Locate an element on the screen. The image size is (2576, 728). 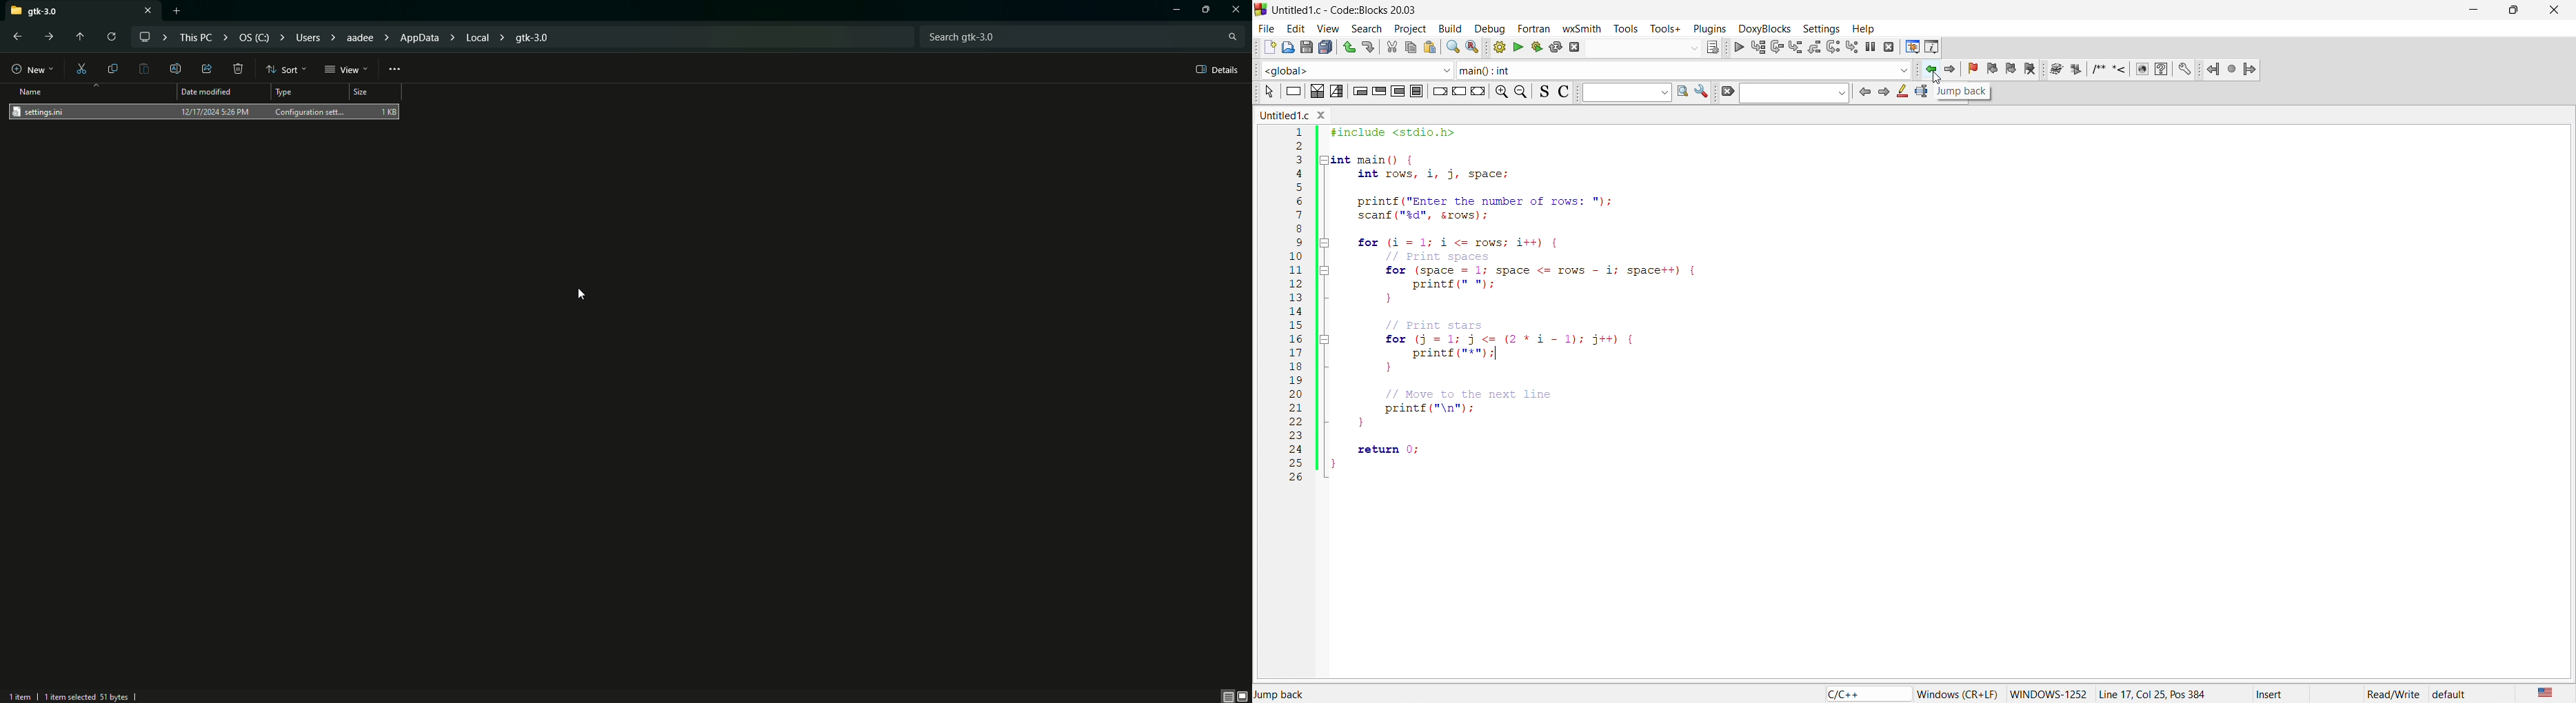
c/c++ is located at coordinates (1862, 692).